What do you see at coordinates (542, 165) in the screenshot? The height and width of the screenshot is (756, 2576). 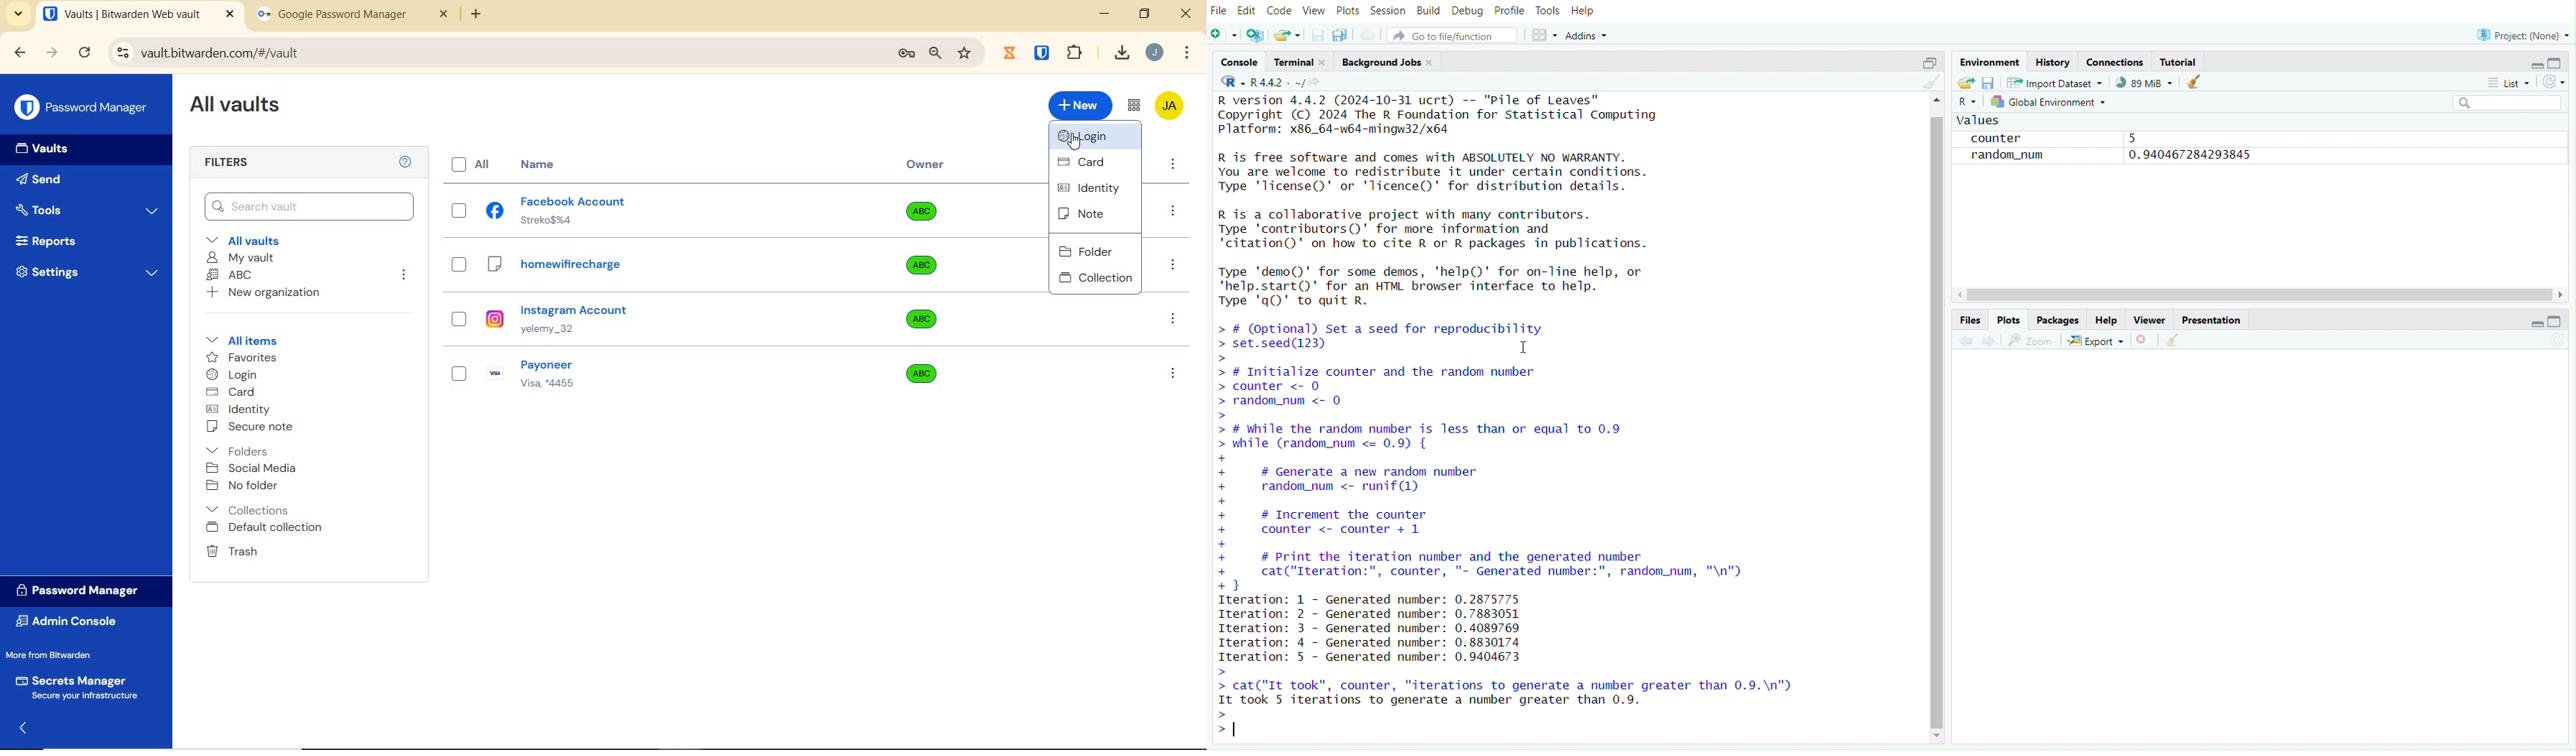 I see `Name` at bounding box center [542, 165].